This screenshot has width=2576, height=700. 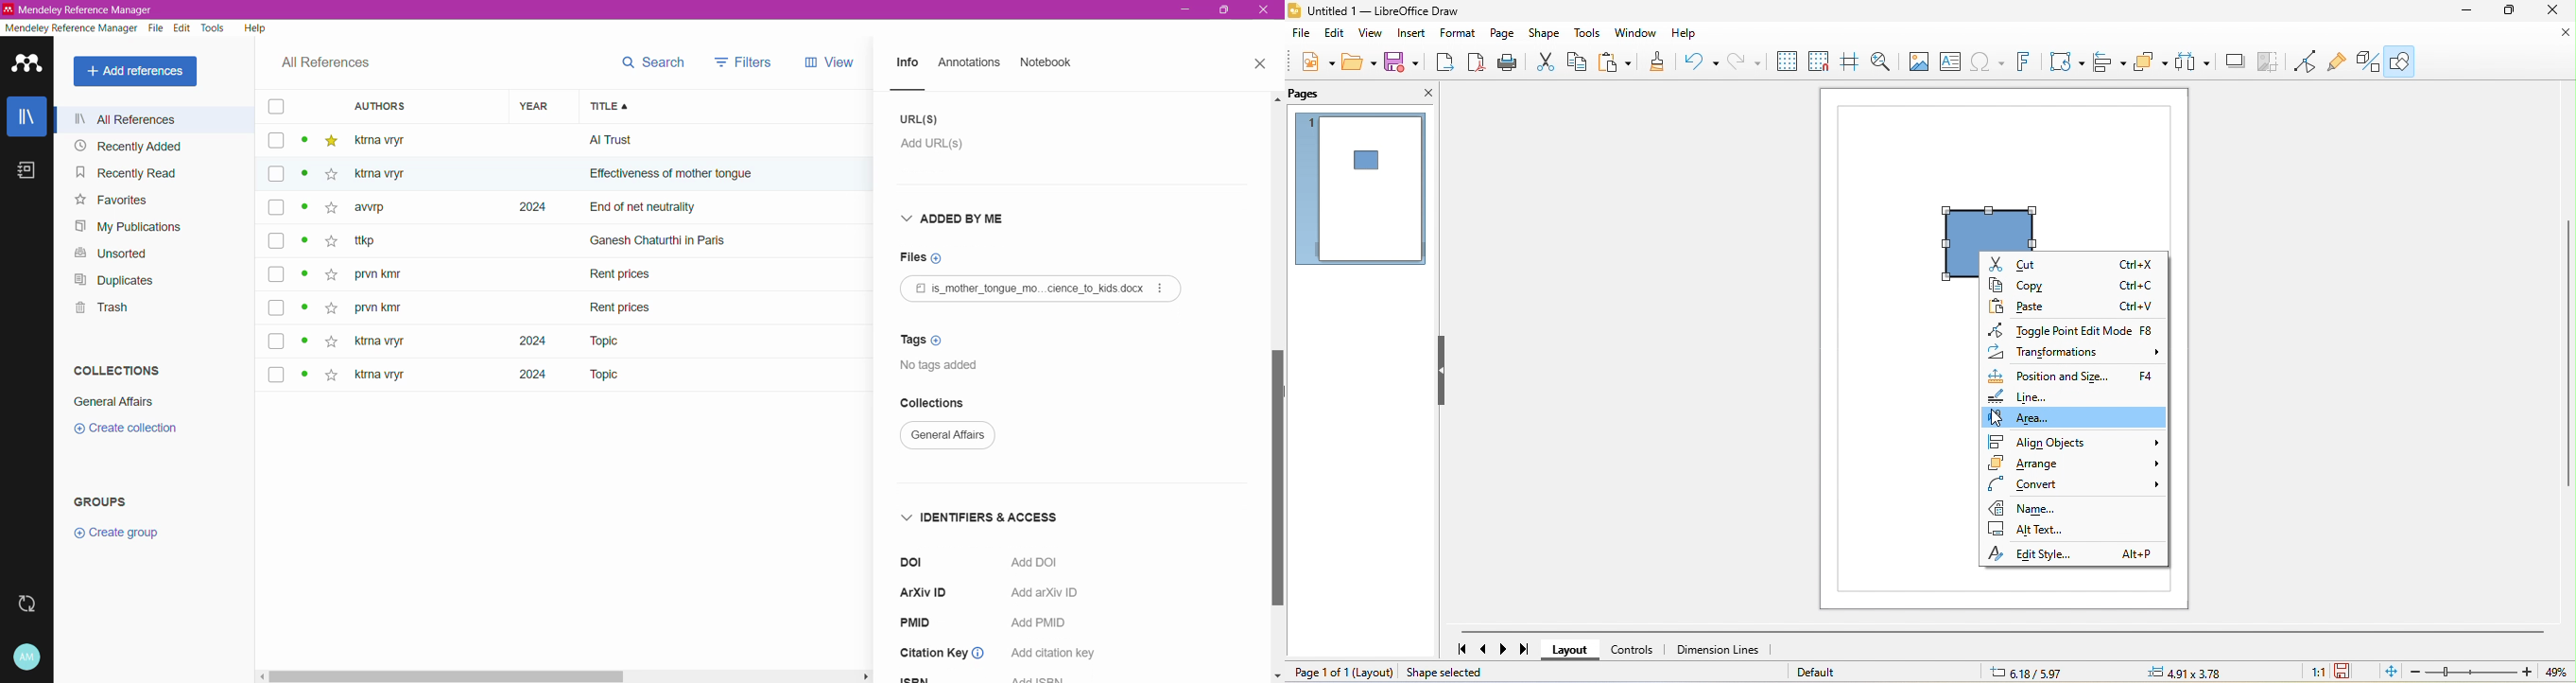 I want to click on untitled 1- libre office draw, so click(x=1381, y=12).